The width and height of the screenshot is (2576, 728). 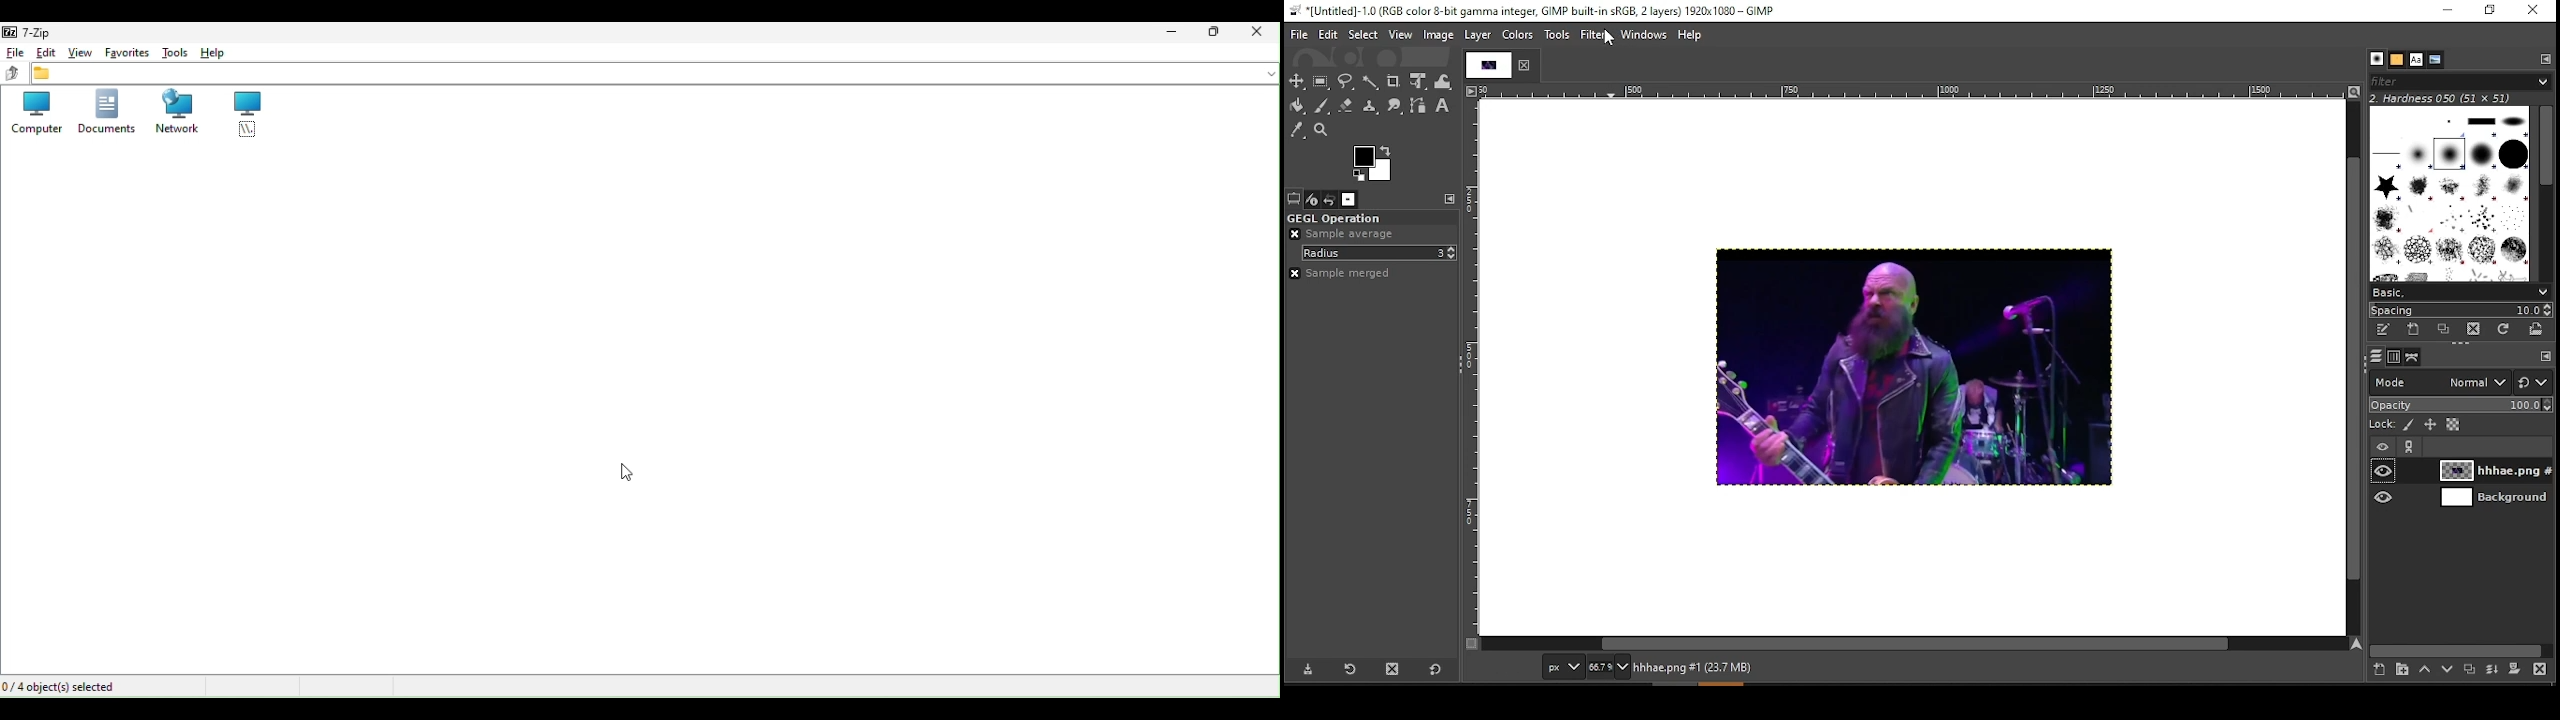 What do you see at coordinates (1915, 89) in the screenshot?
I see `horizontal scale` at bounding box center [1915, 89].